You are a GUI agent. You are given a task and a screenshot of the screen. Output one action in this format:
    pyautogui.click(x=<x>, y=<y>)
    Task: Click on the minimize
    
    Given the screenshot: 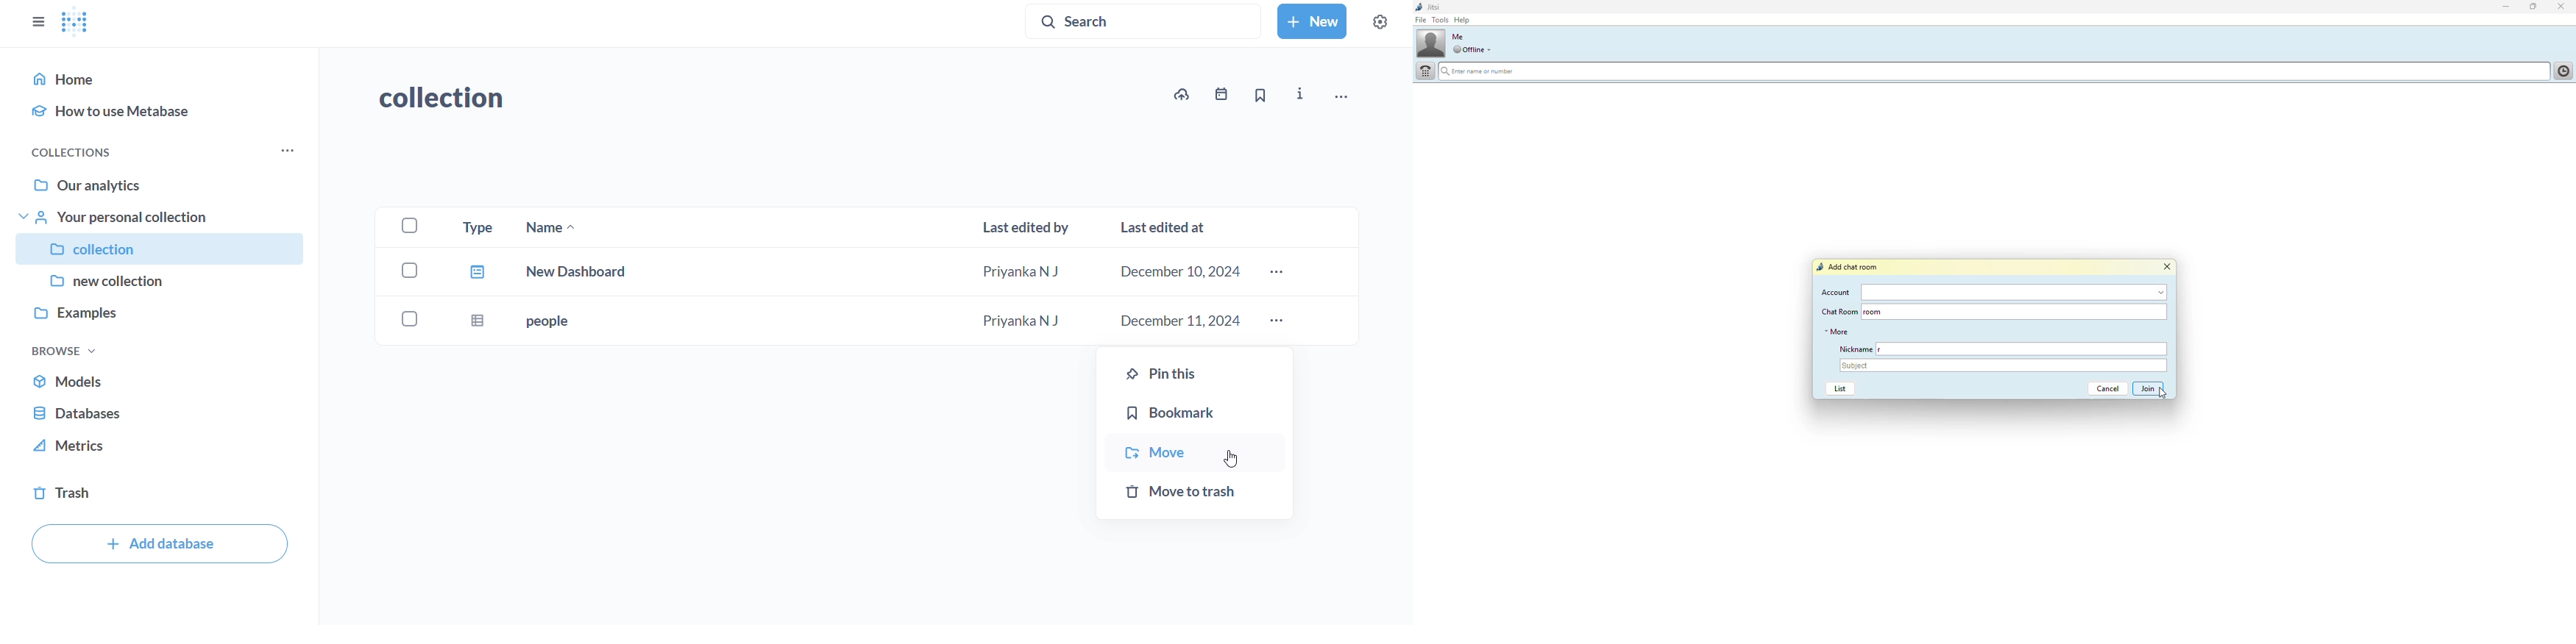 What is the action you would take?
    pyautogui.click(x=2501, y=7)
    